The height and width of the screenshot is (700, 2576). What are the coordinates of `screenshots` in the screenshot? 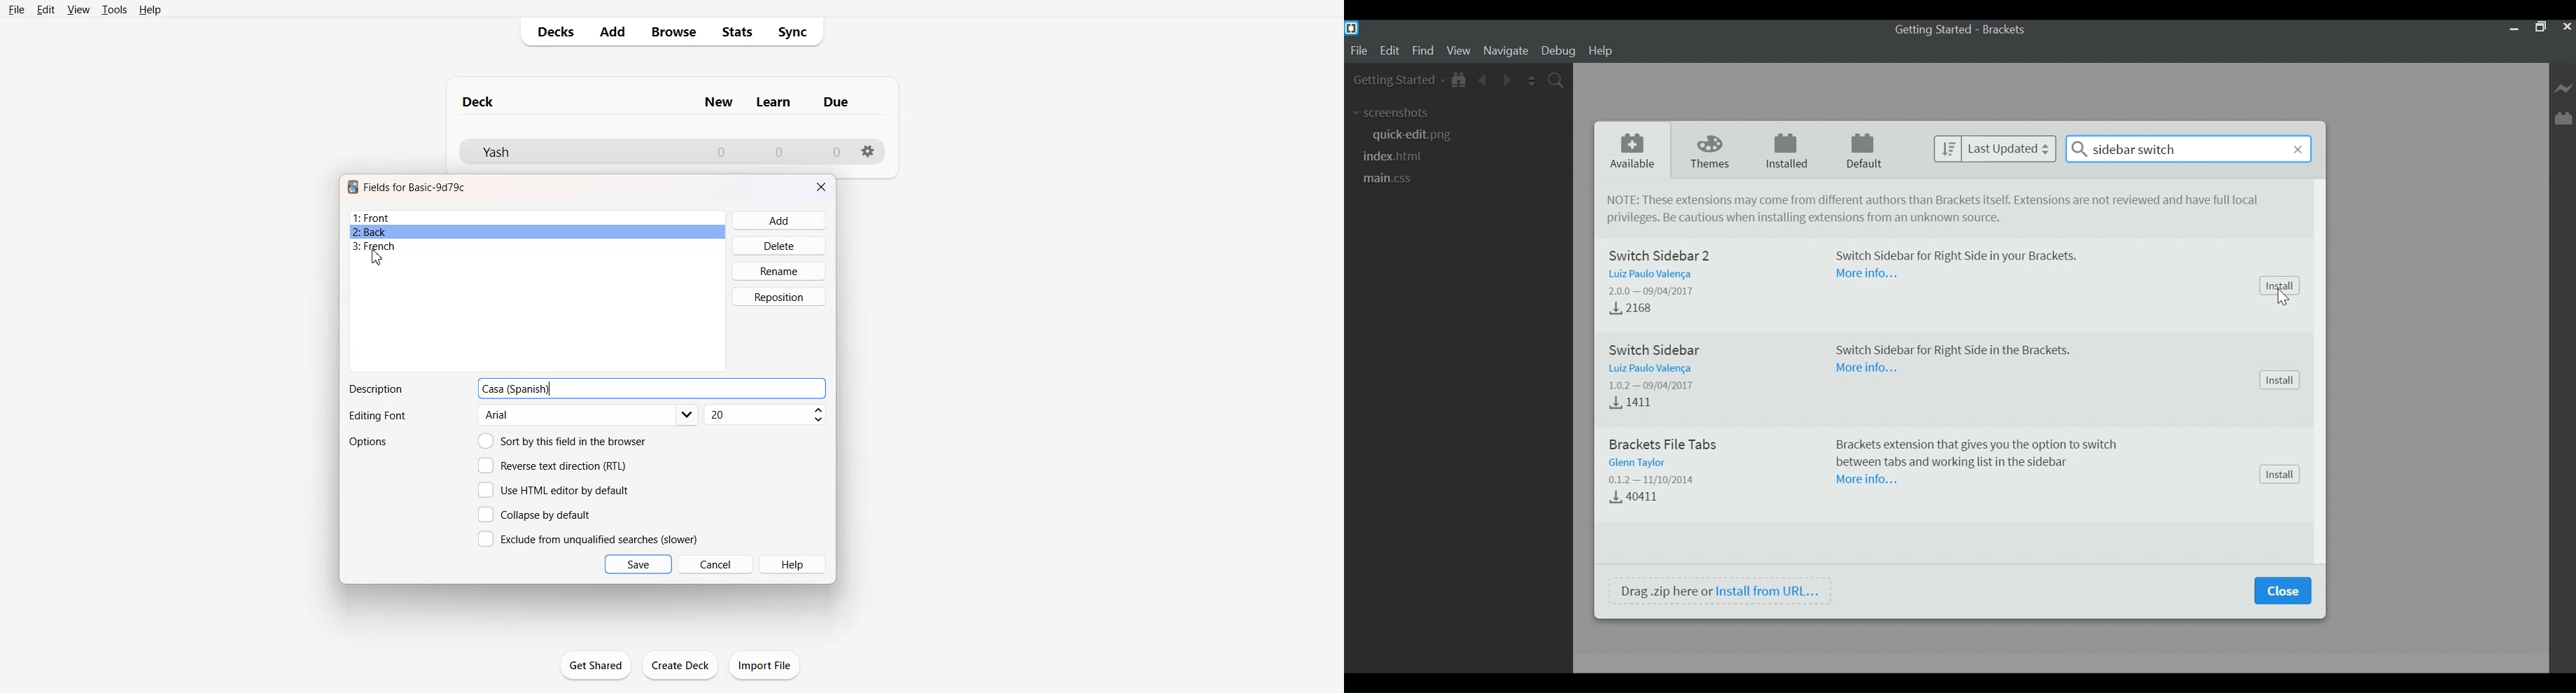 It's located at (1393, 114).